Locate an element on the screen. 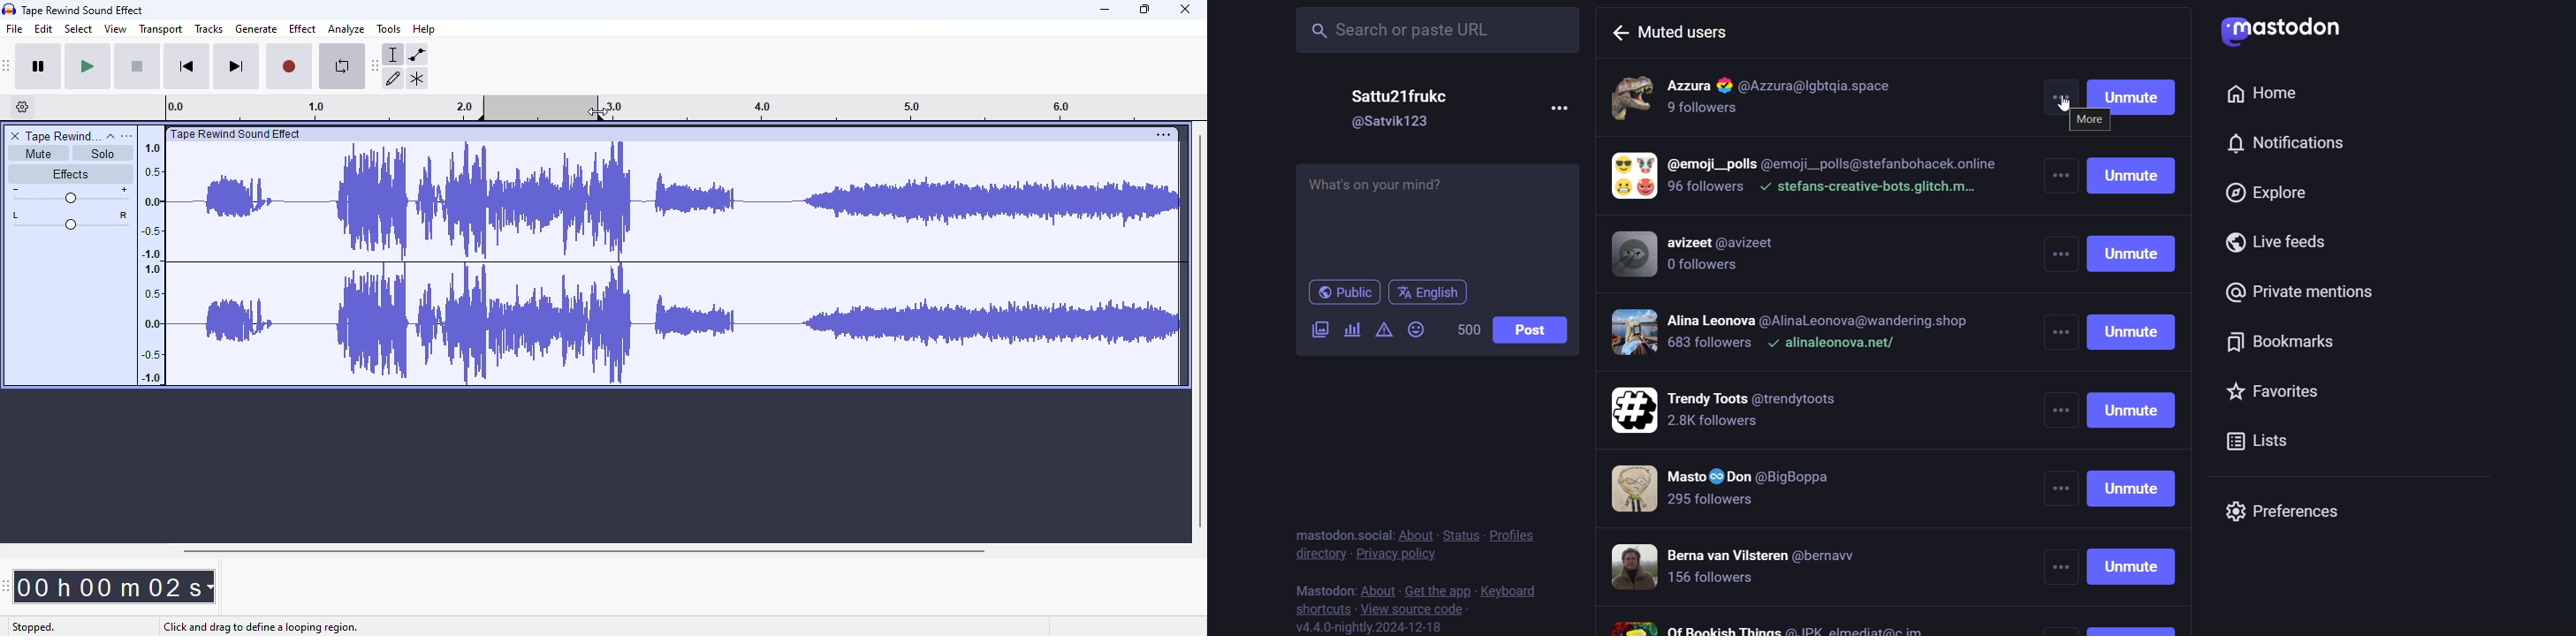 Image resolution: width=2576 pixels, height=644 pixels. more is located at coordinates (2091, 119).